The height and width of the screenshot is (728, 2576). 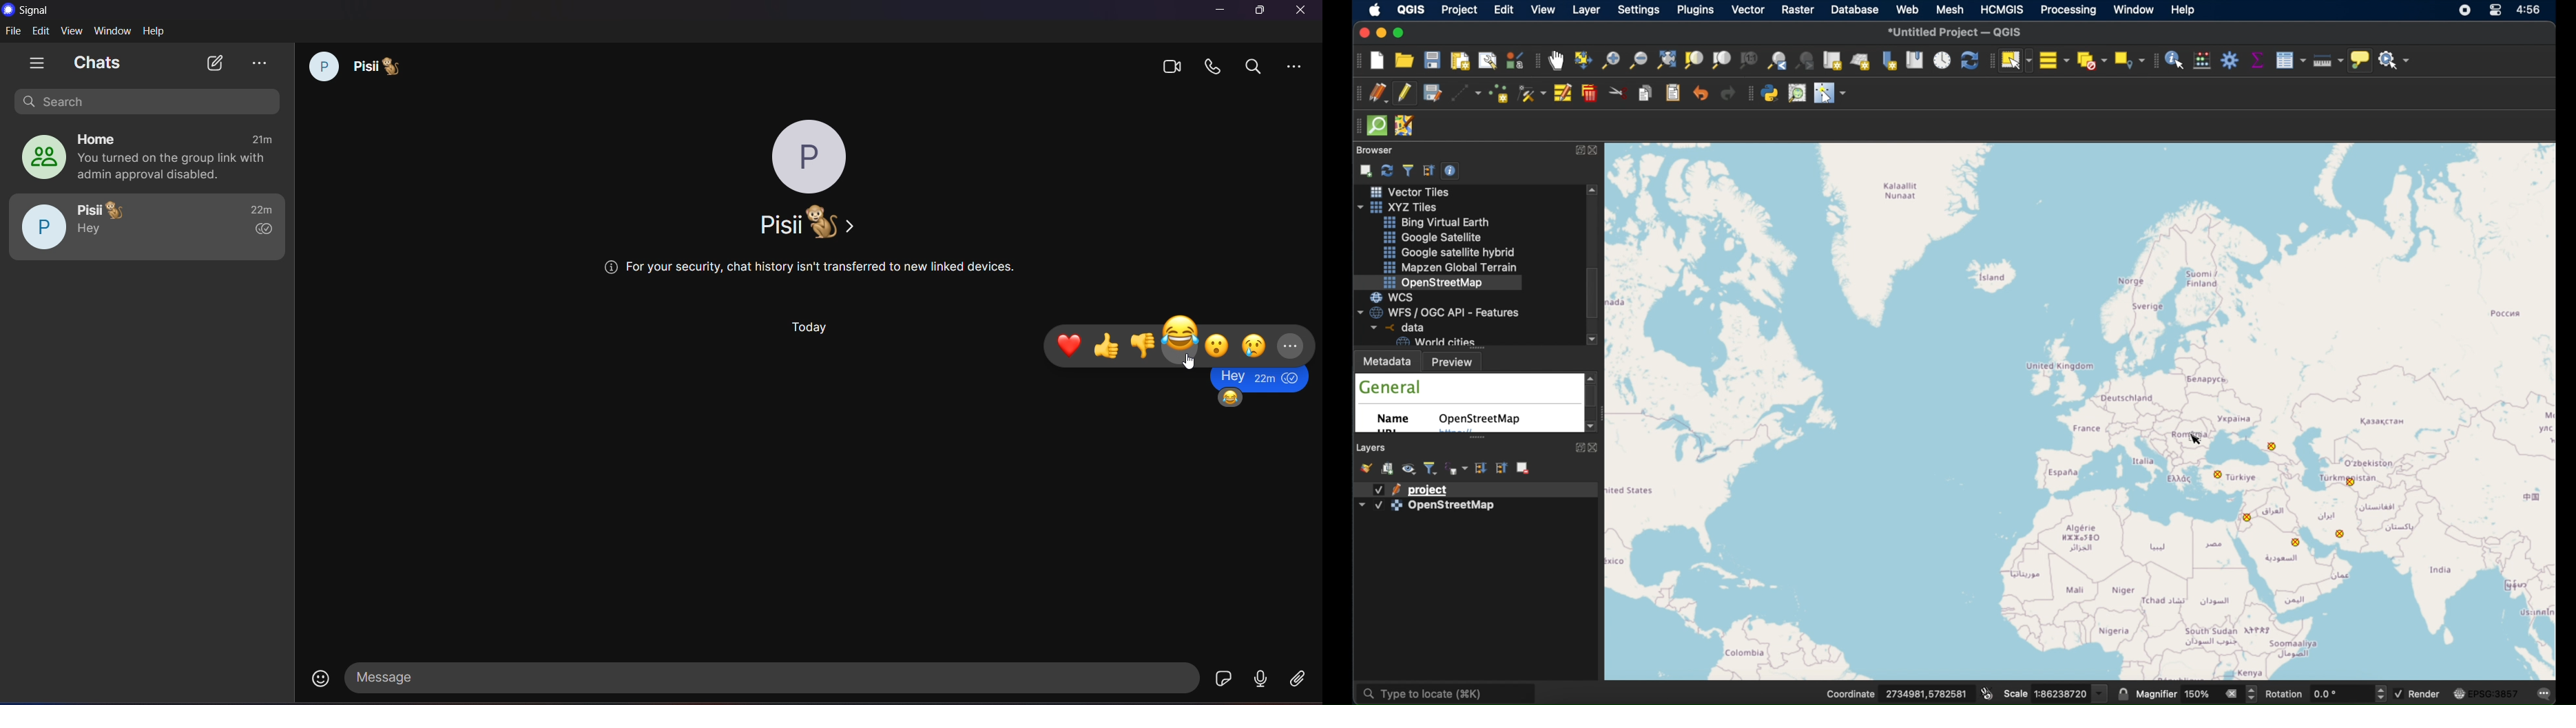 What do you see at coordinates (1457, 467) in the screenshot?
I see `filter legend by expression` at bounding box center [1457, 467].